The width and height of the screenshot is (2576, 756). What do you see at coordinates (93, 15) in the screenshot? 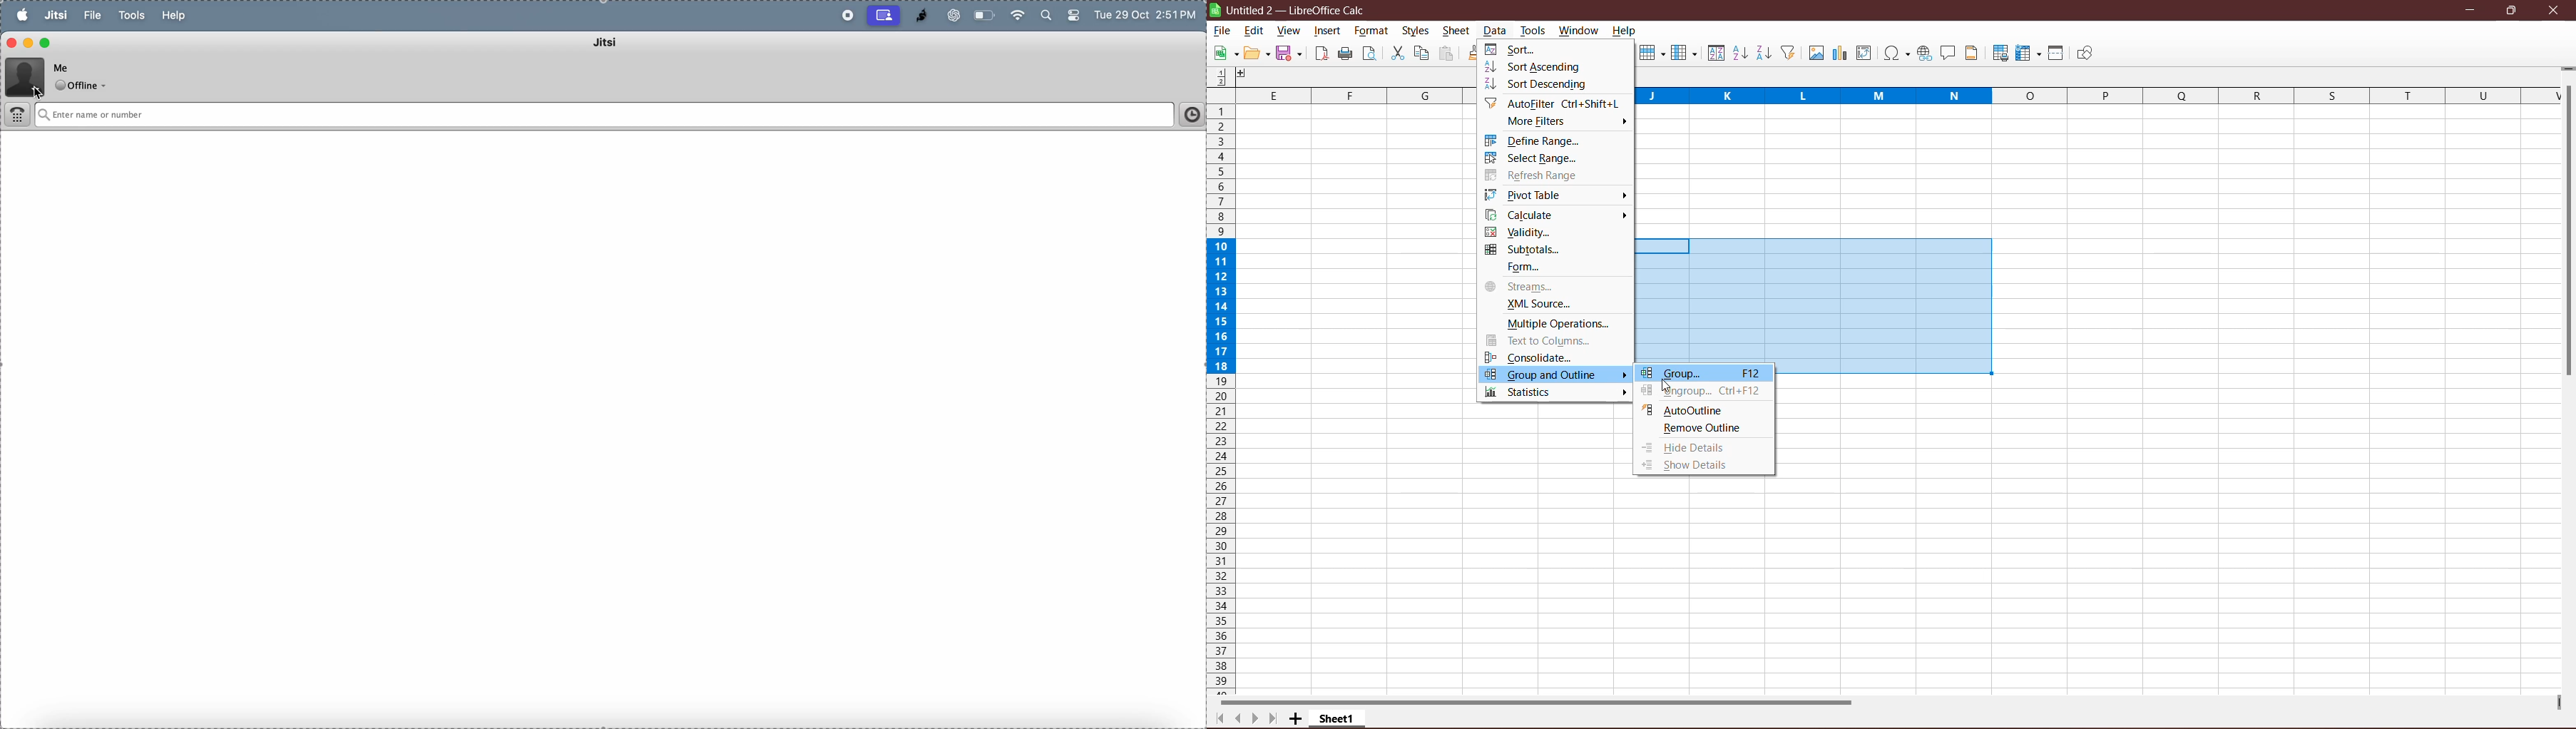
I see `file` at bounding box center [93, 15].